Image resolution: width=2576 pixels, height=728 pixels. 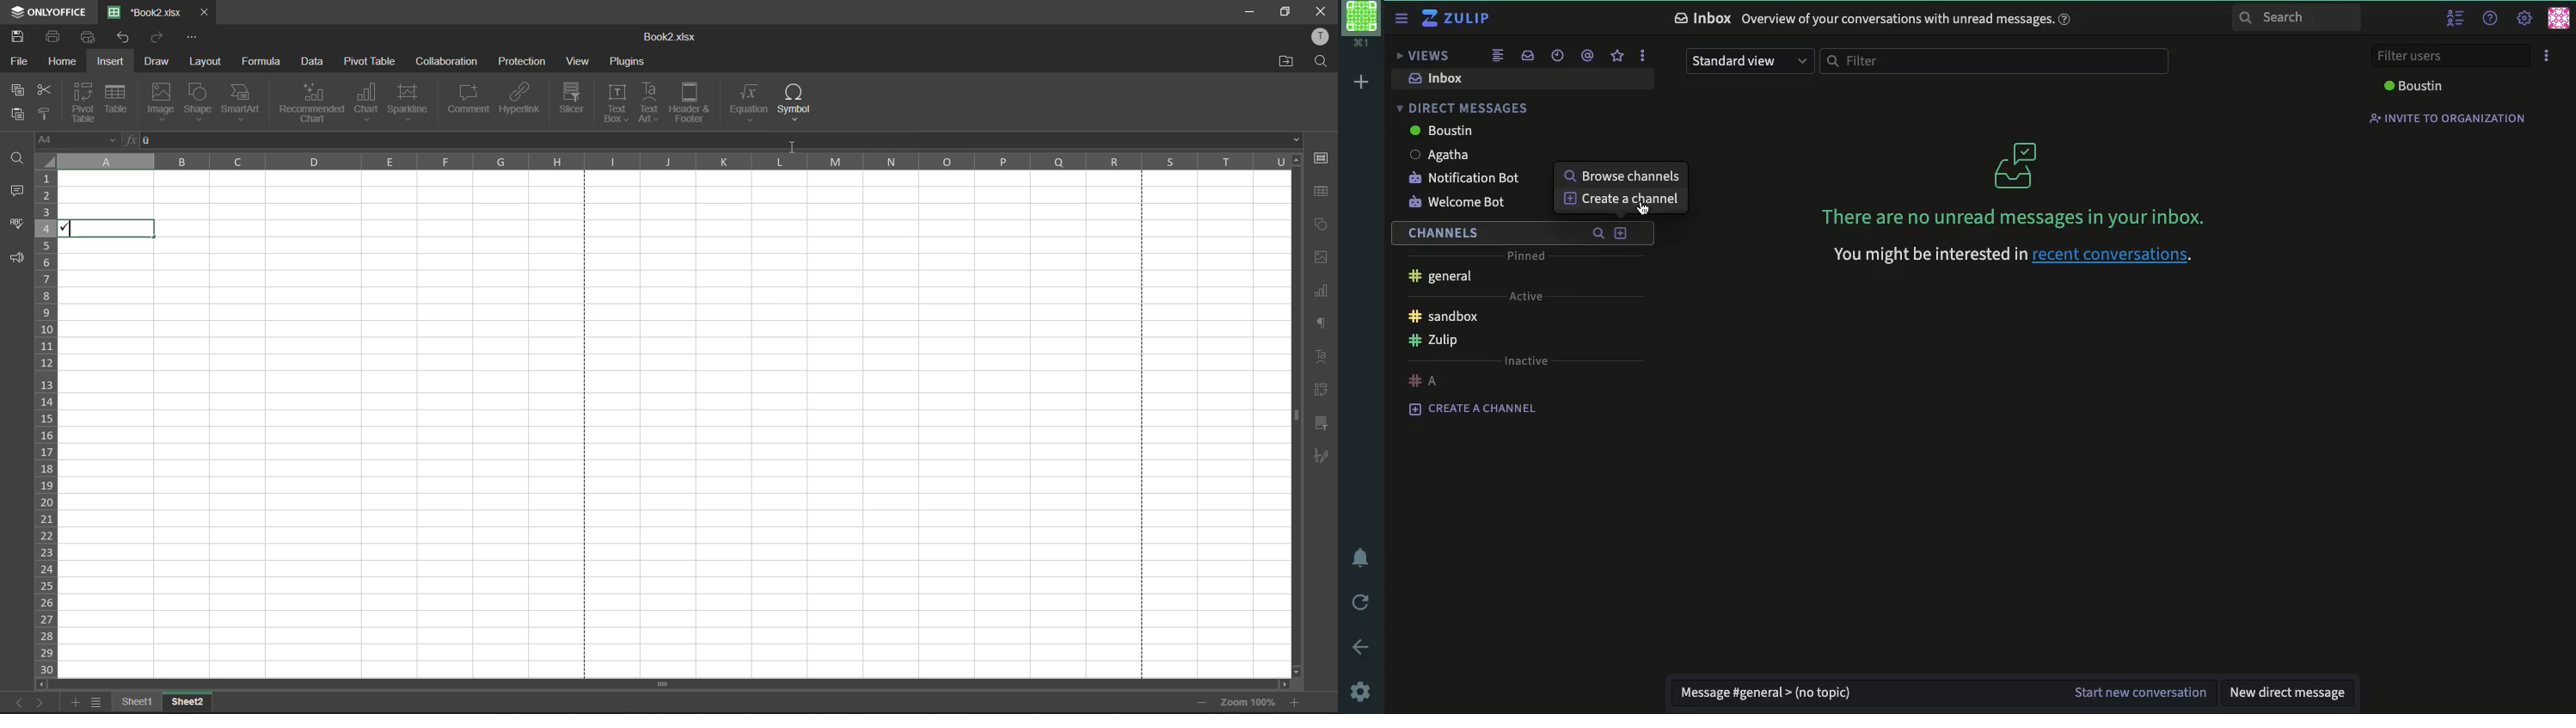 What do you see at coordinates (1646, 211) in the screenshot?
I see `cursor` at bounding box center [1646, 211].